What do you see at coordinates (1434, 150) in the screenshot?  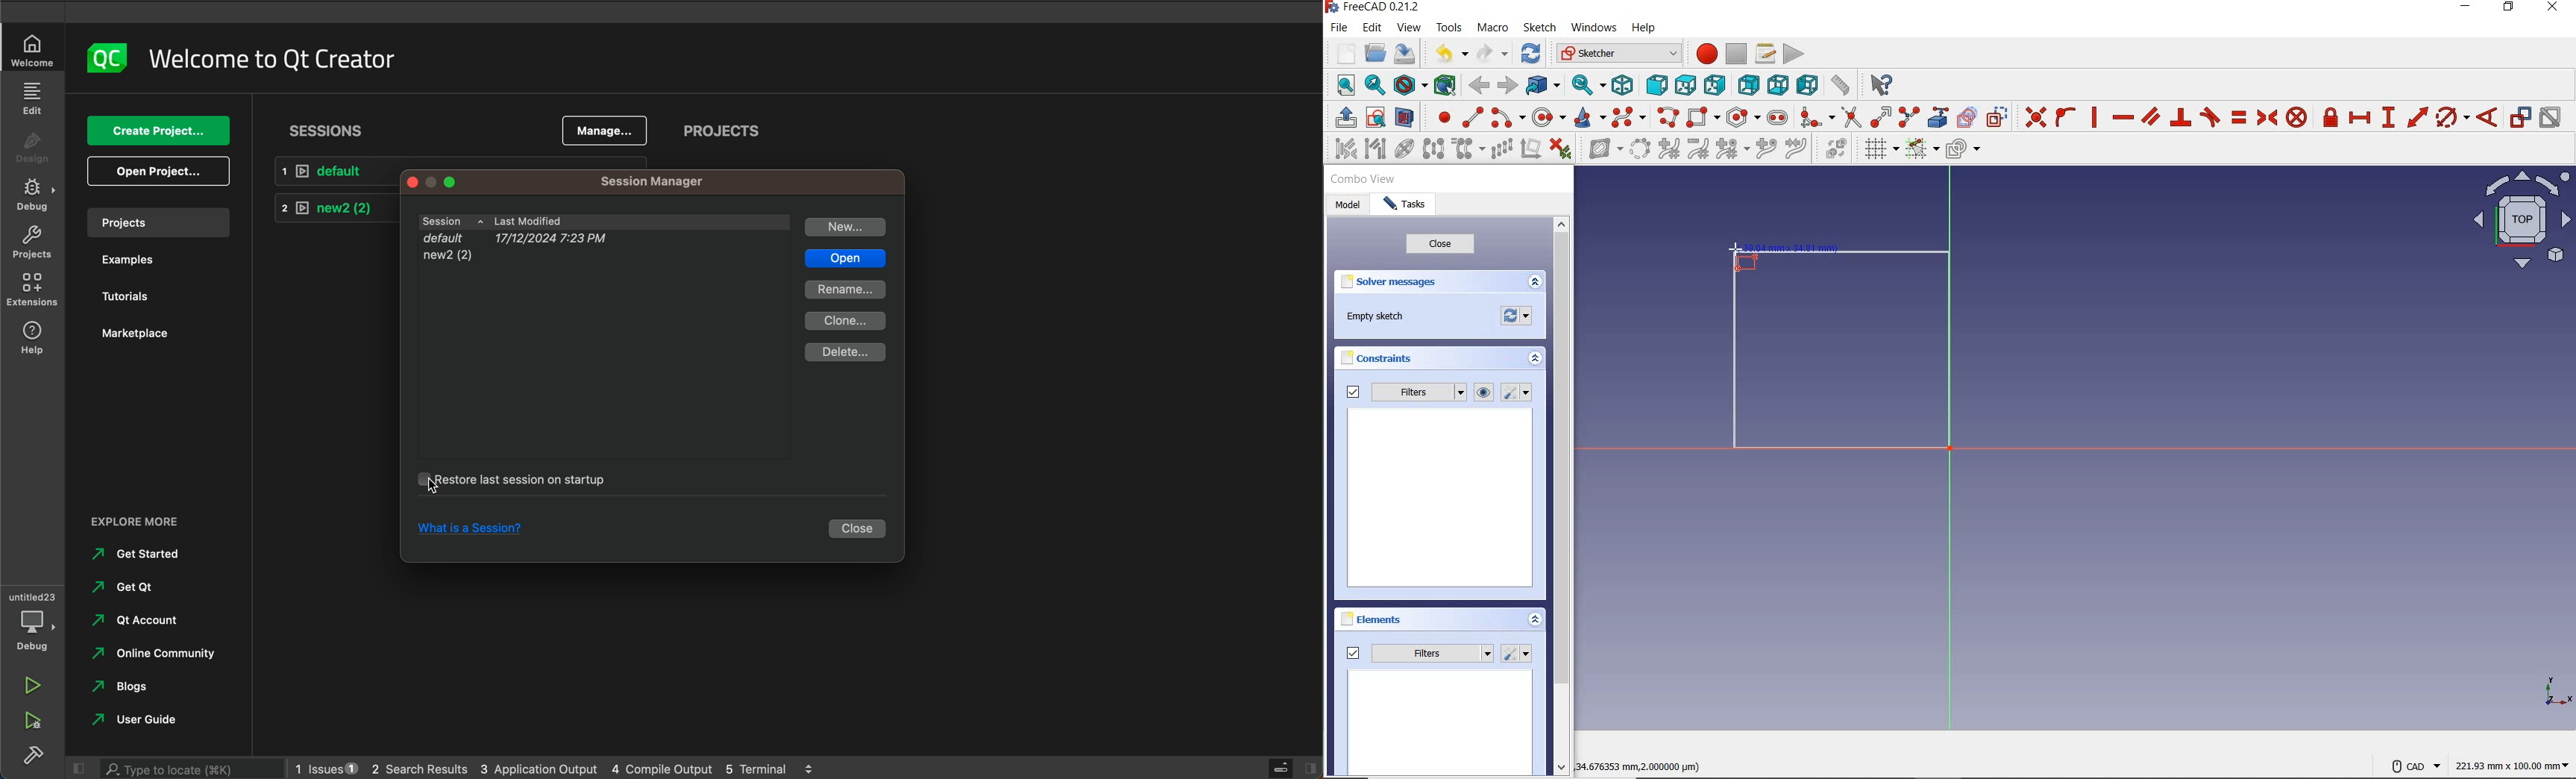 I see `symmetry` at bounding box center [1434, 150].